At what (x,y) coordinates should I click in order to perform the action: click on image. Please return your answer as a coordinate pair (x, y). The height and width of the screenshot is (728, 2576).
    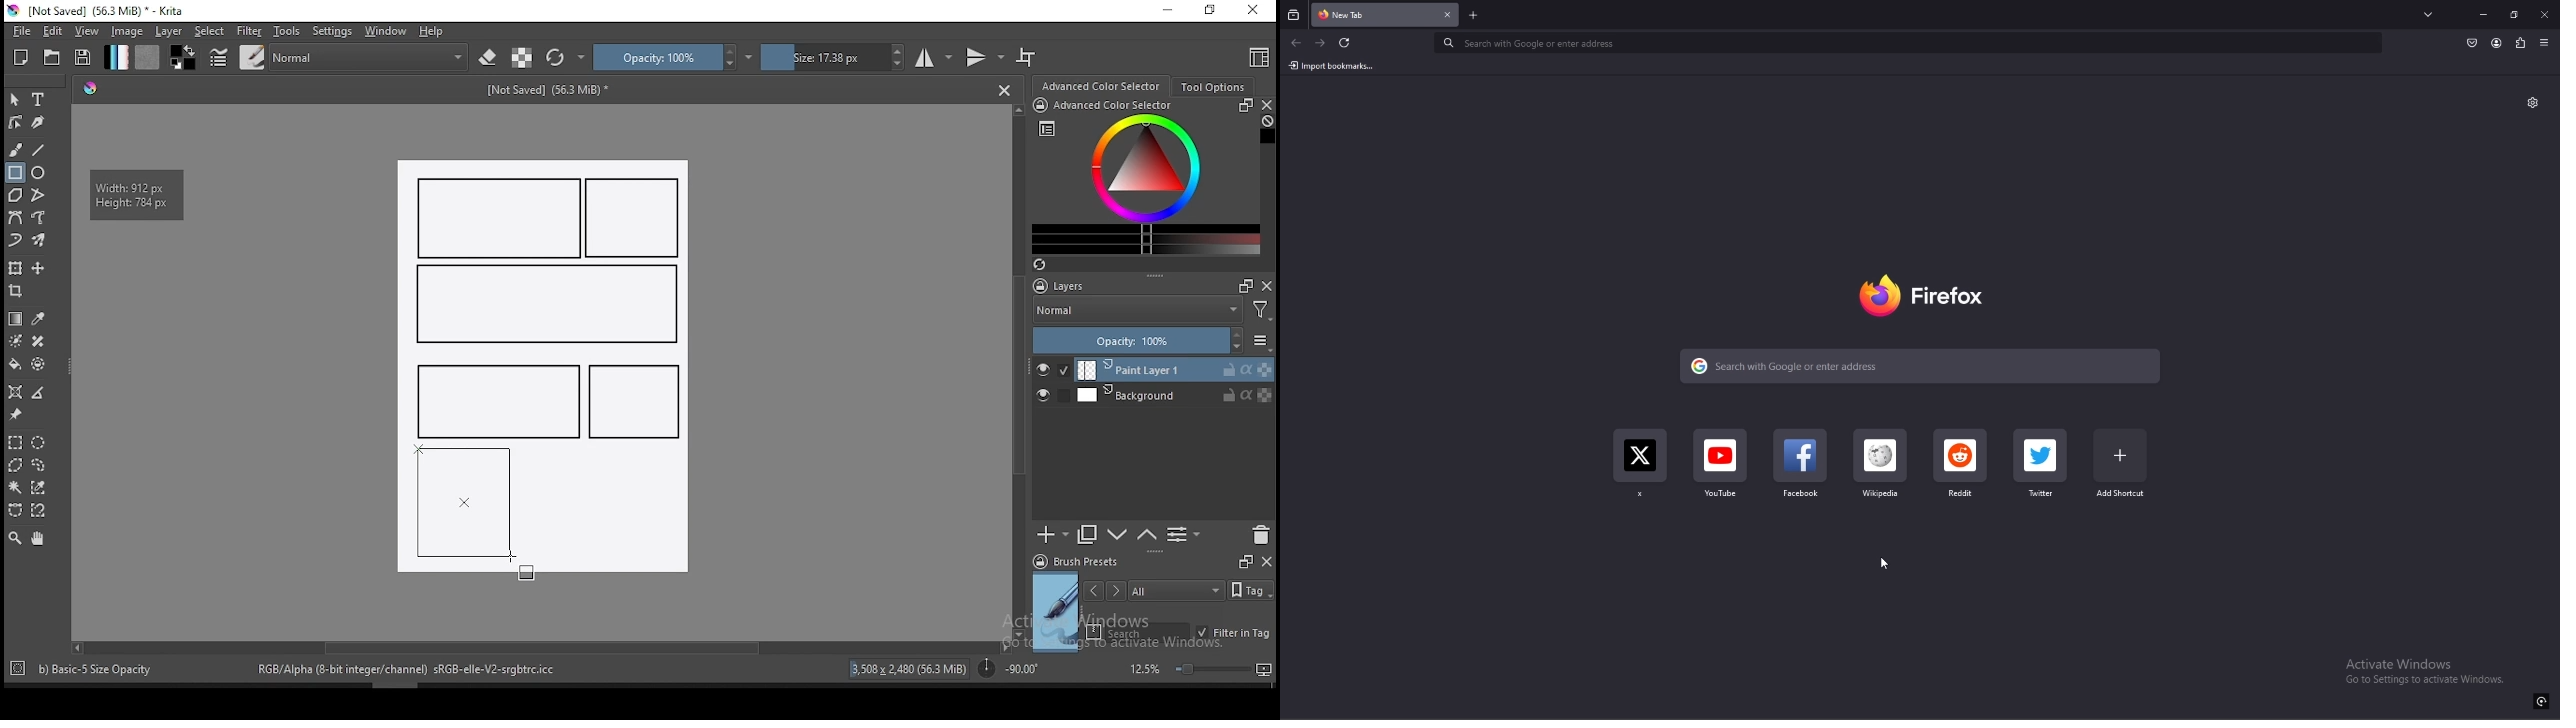
    Looking at the image, I should click on (126, 31).